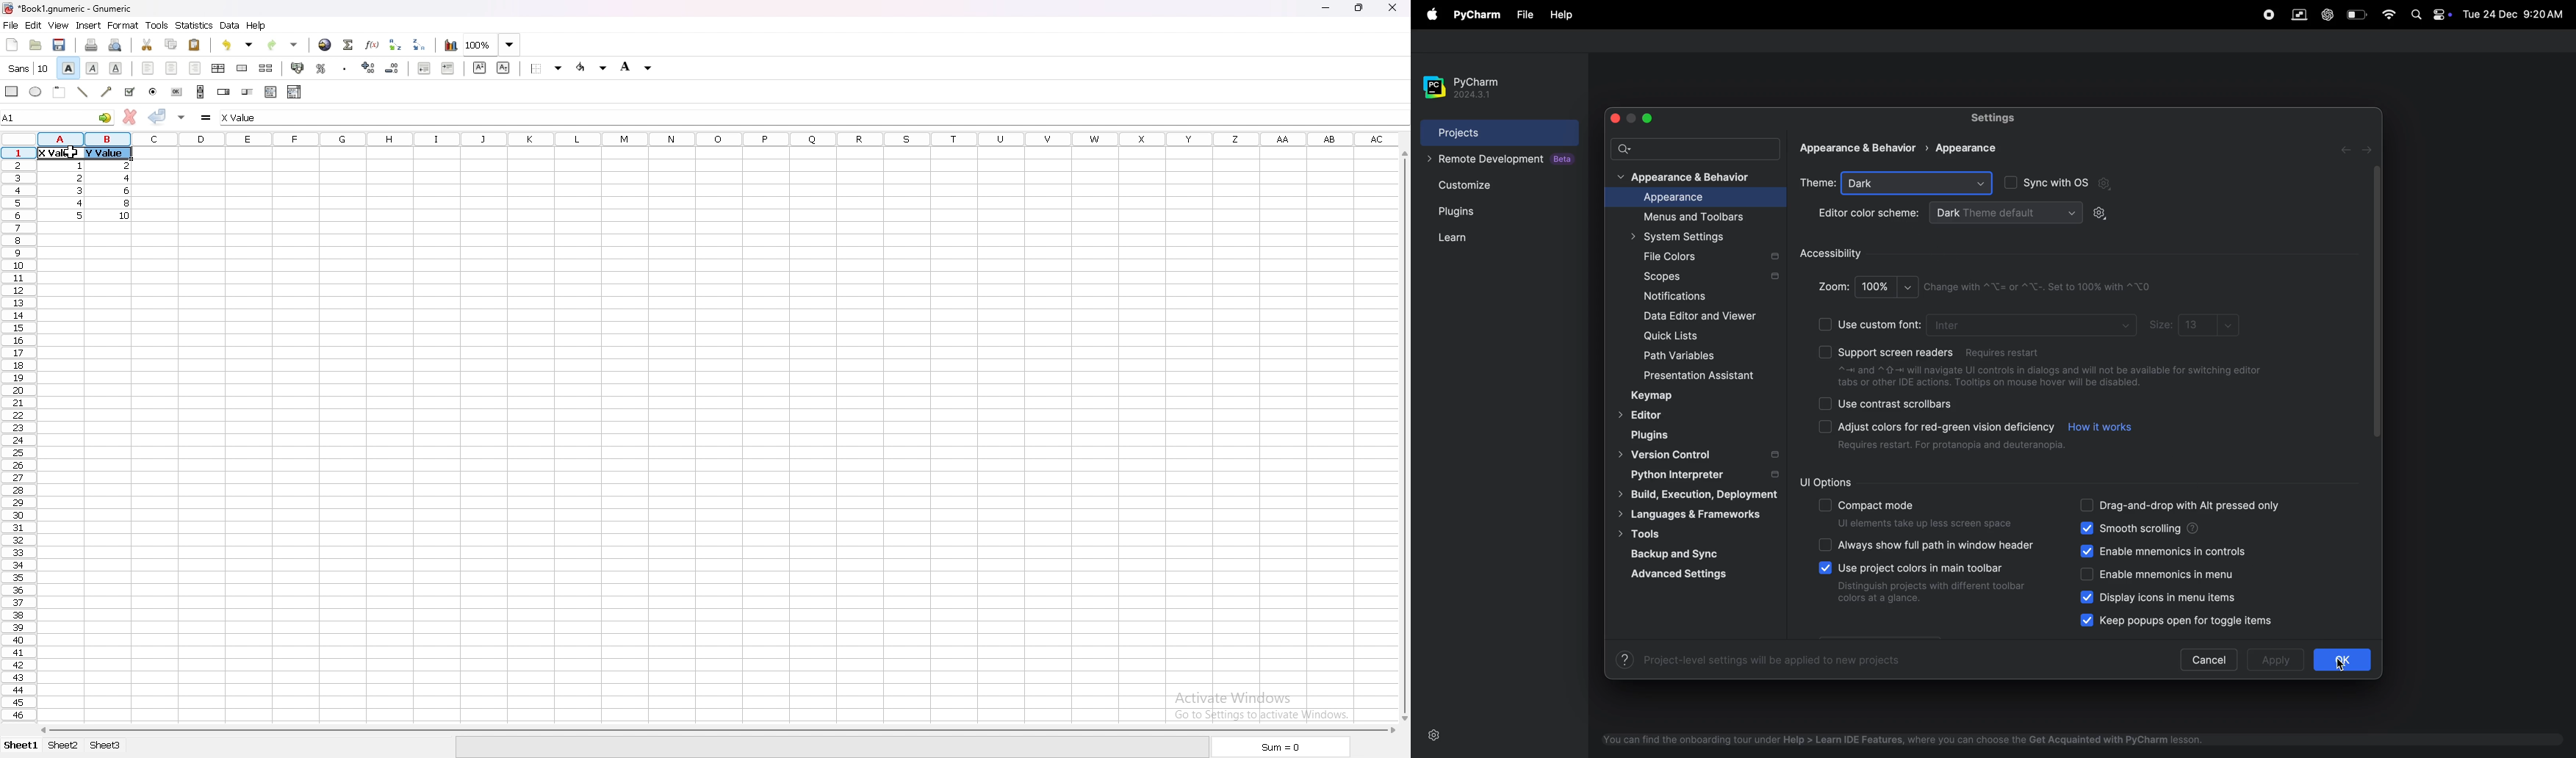  Describe the element at coordinates (2100, 430) in the screenshot. I see `How it works` at that location.